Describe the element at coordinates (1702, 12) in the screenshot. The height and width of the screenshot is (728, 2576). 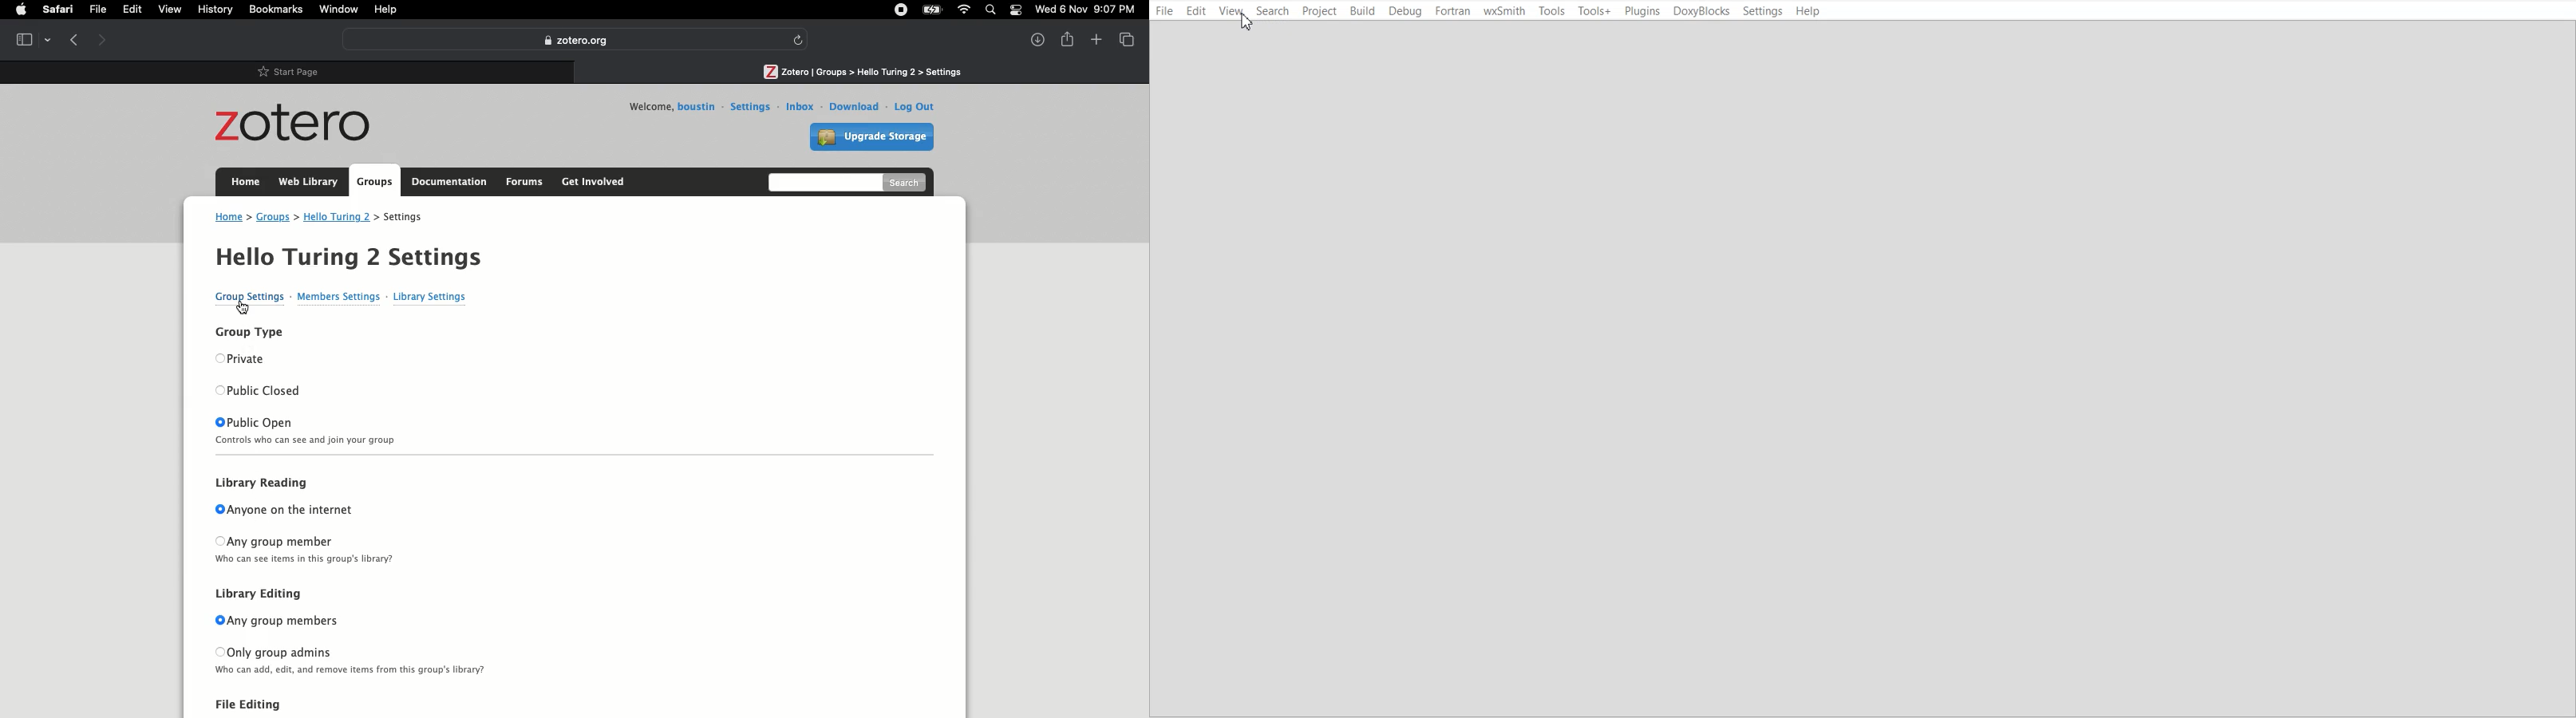
I see `DoxyBlocks` at that location.